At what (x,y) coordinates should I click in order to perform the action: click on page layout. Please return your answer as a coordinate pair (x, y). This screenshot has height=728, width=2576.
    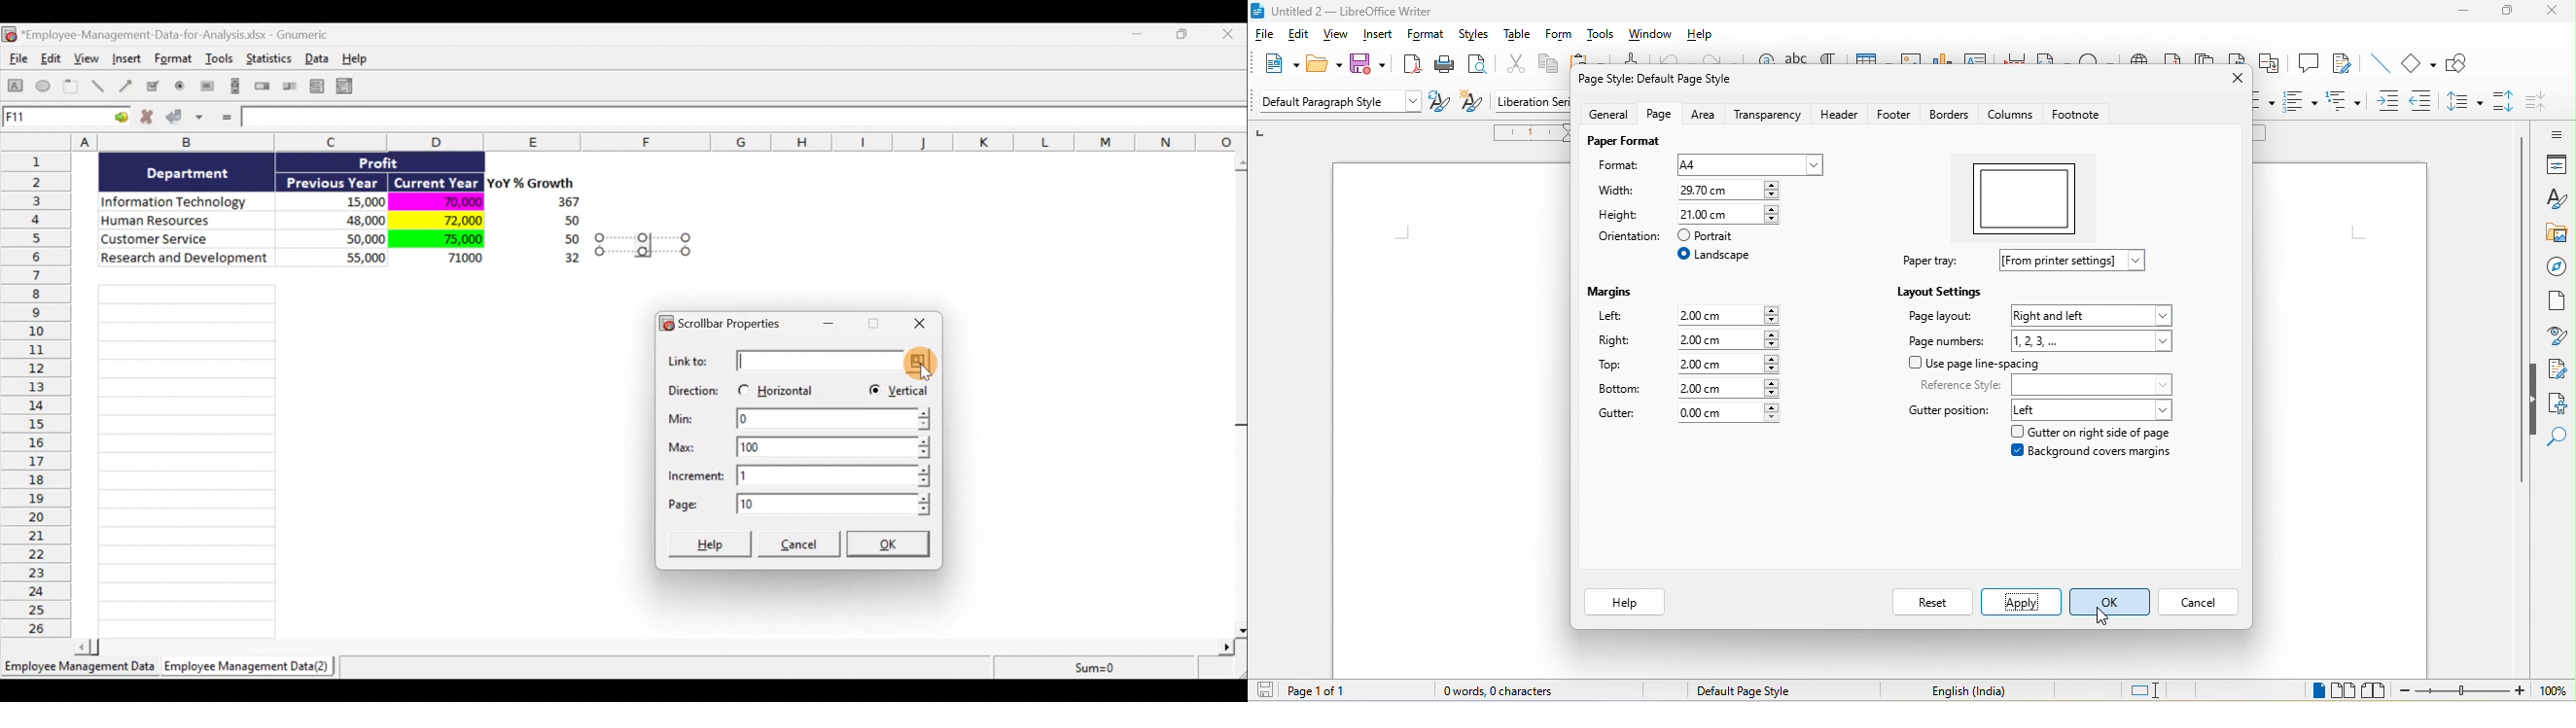
    Looking at the image, I should click on (1941, 320).